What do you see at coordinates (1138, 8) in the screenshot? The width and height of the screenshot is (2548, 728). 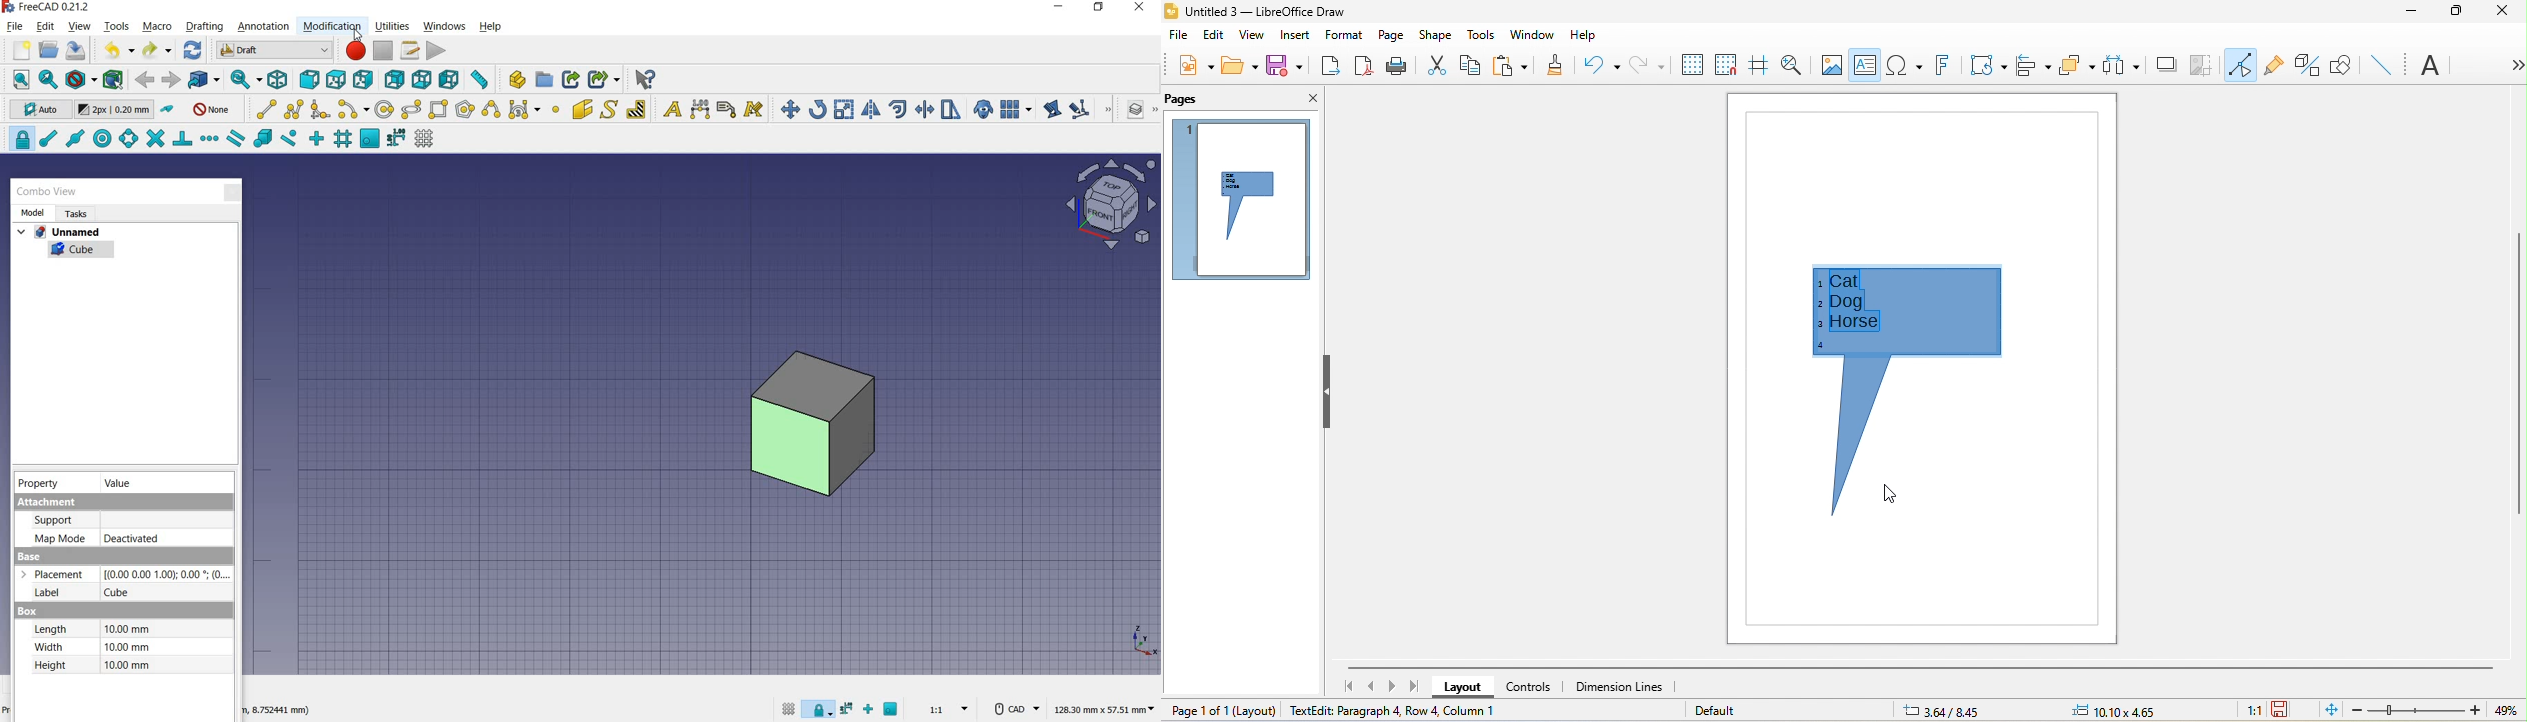 I see `close` at bounding box center [1138, 8].